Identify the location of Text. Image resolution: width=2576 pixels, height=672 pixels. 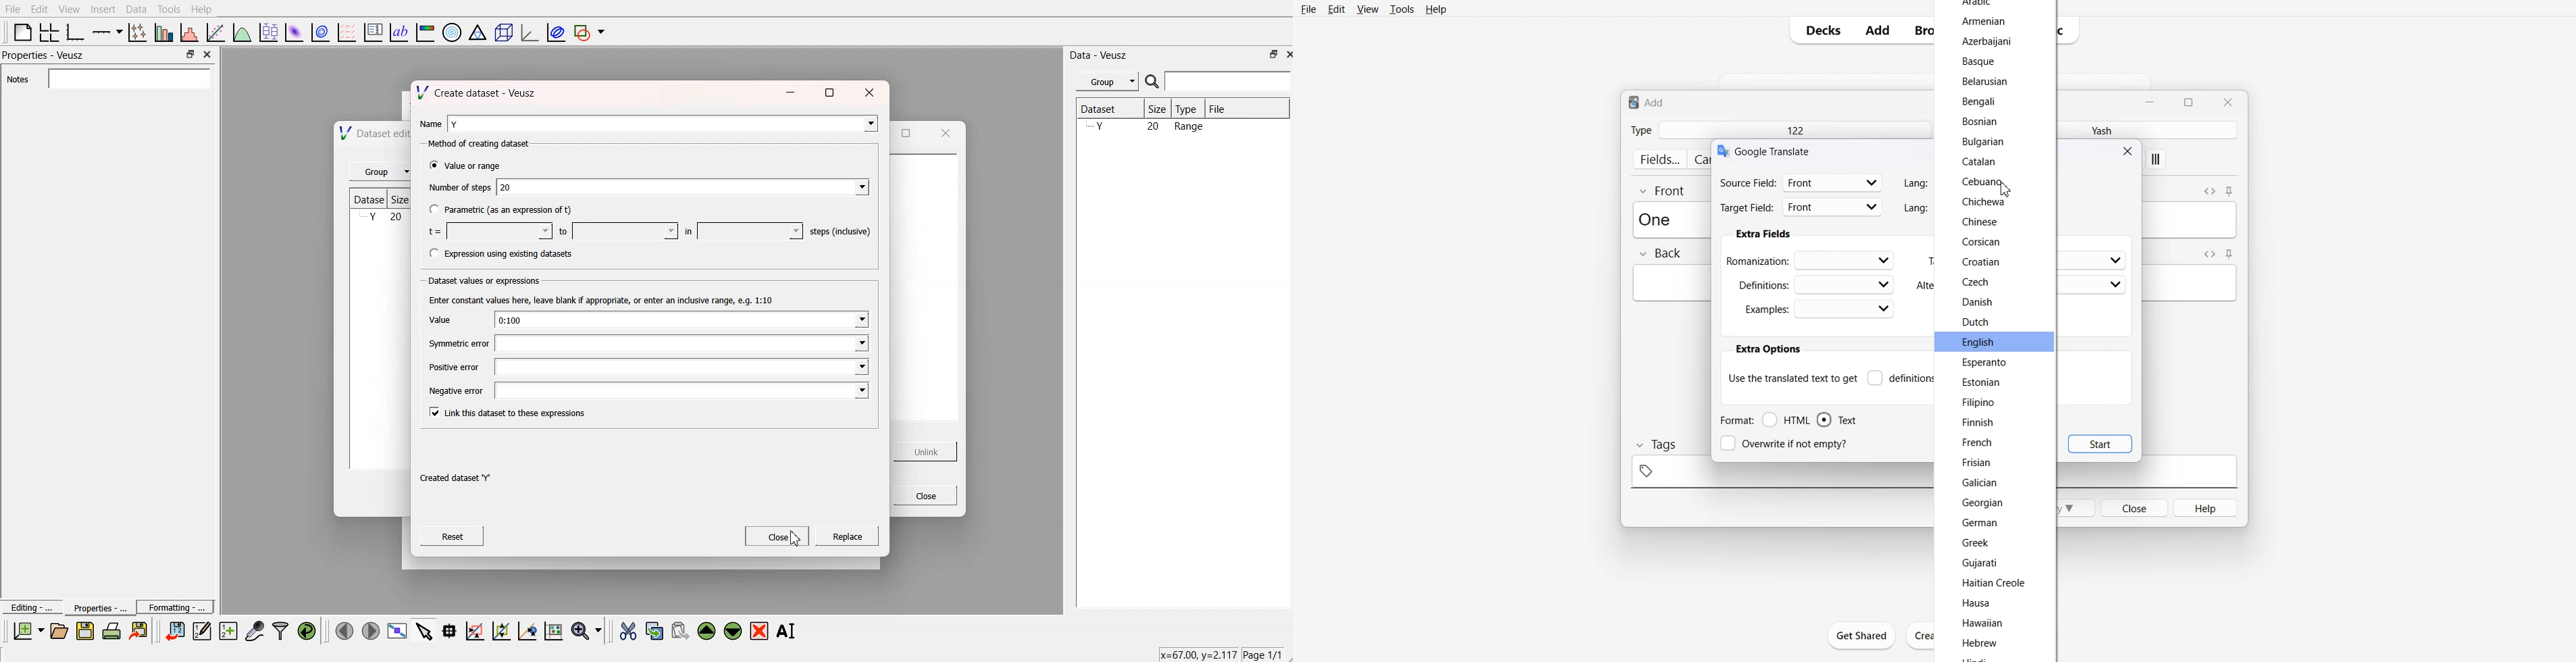
(1837, 420).